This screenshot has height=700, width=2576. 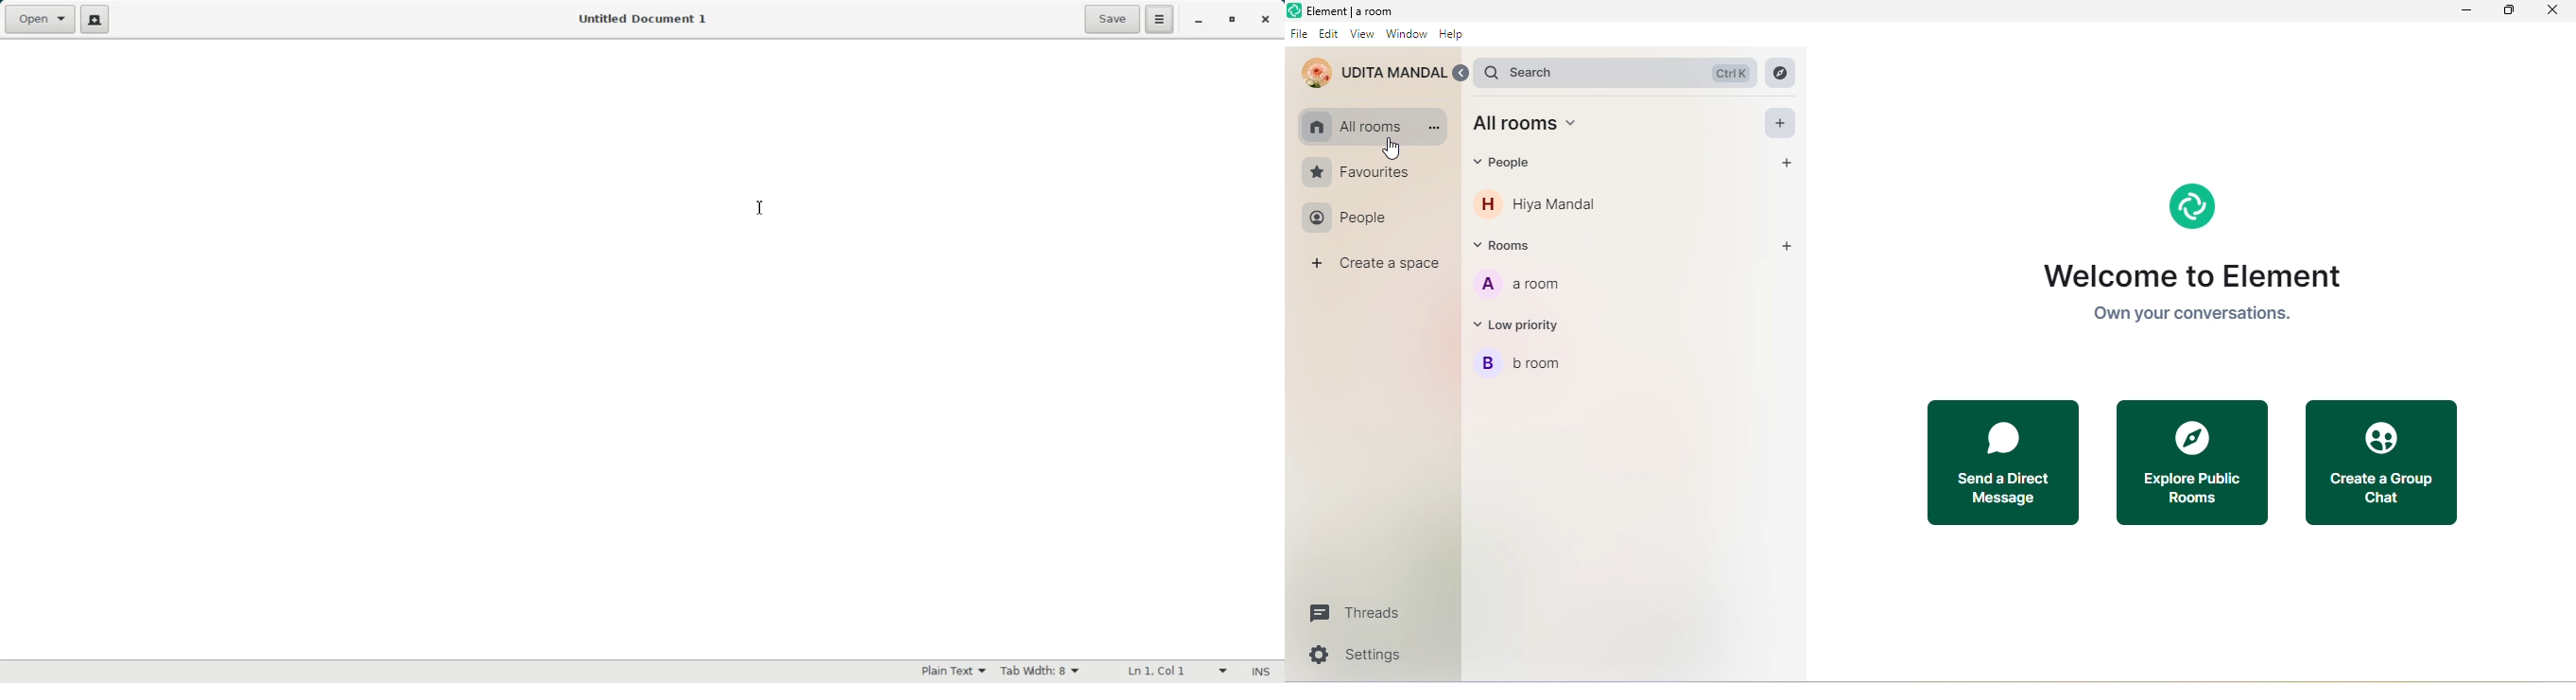 I want to click on Search ctrl k, so click(x=1615, y=71).